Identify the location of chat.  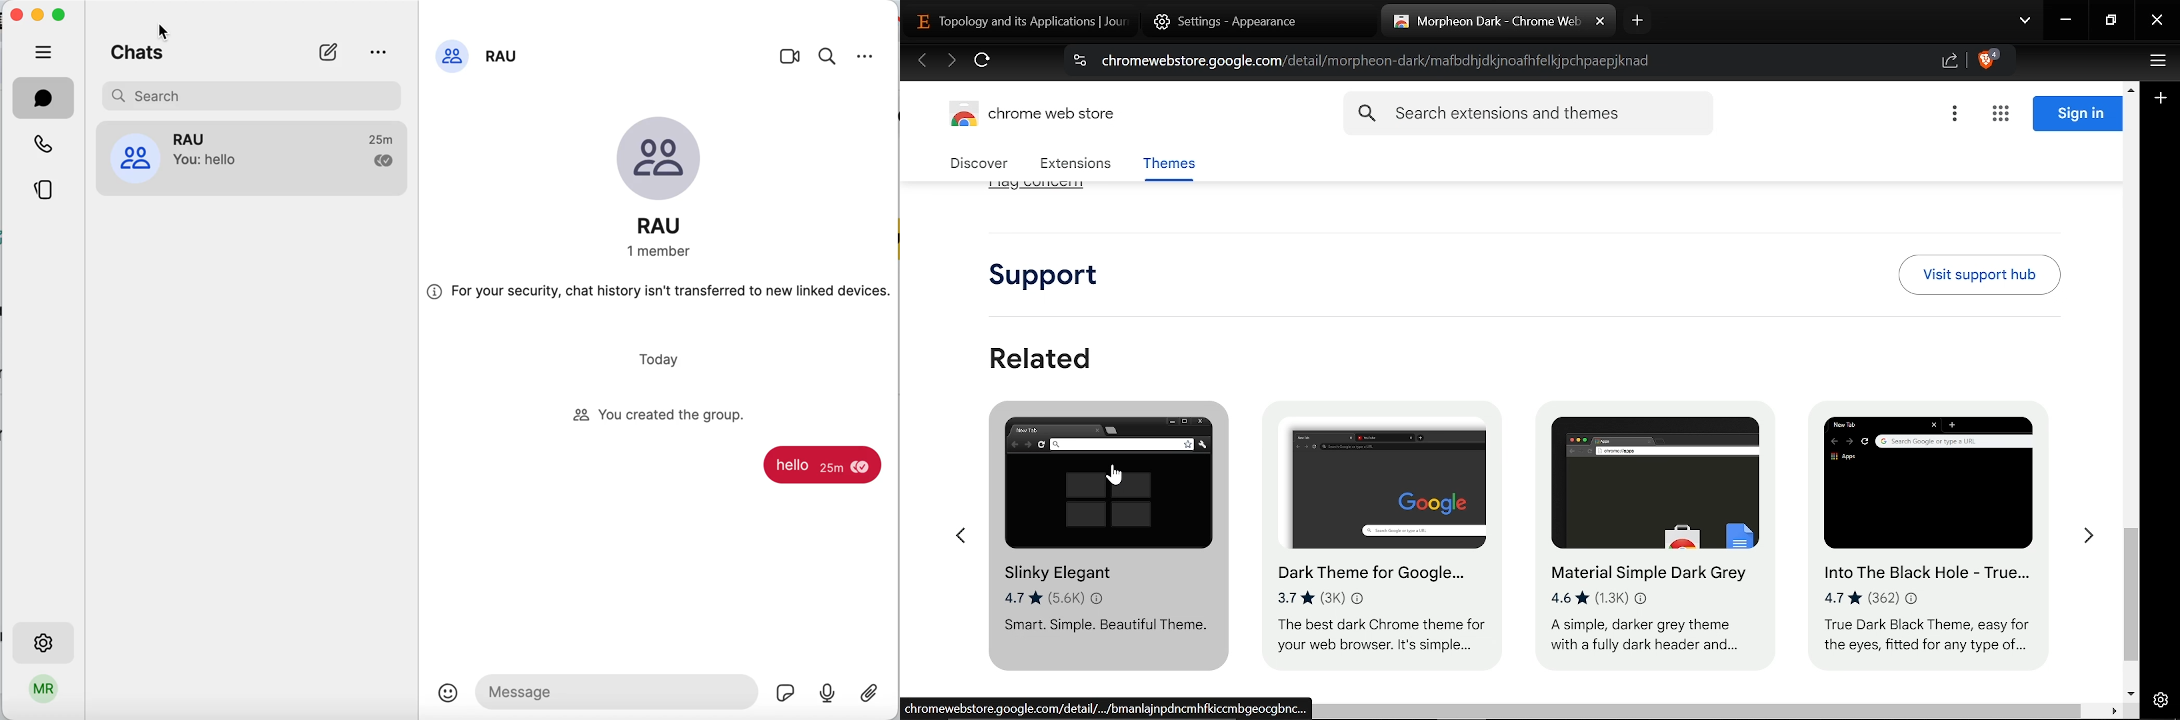
(44, 98).